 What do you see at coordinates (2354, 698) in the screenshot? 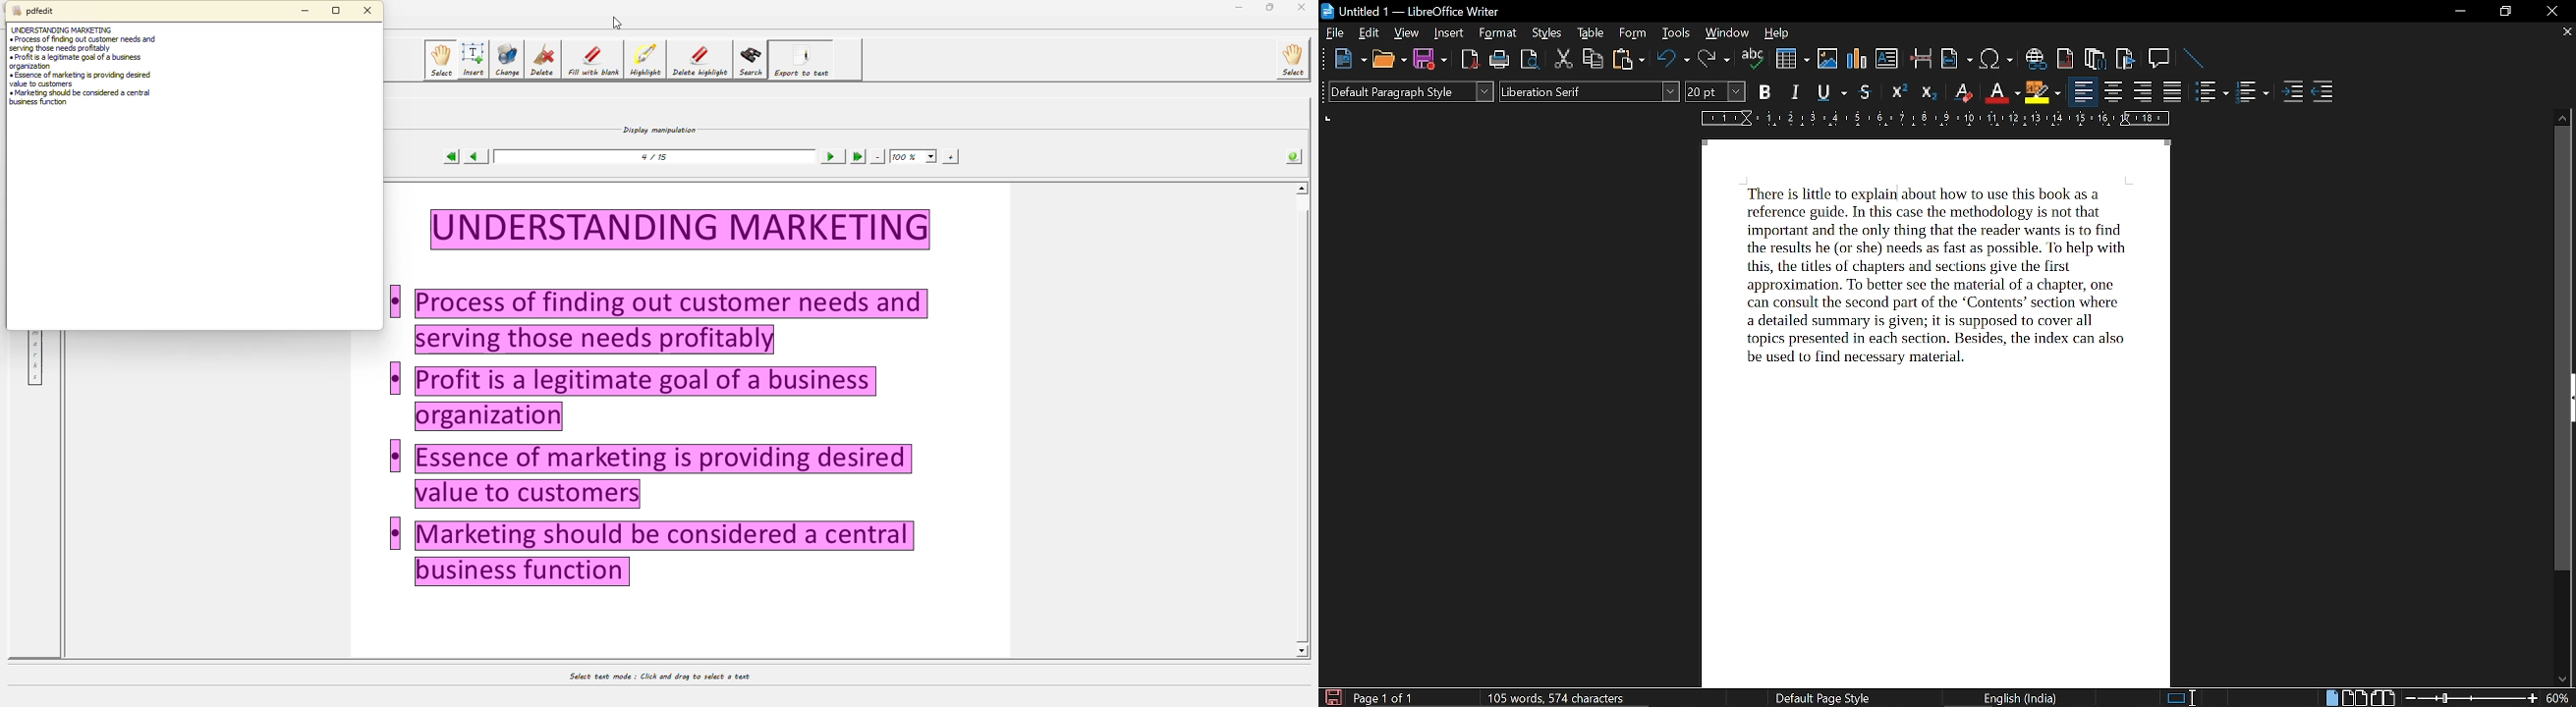
I see `multiple page view` at bounding box center [2354, 698].